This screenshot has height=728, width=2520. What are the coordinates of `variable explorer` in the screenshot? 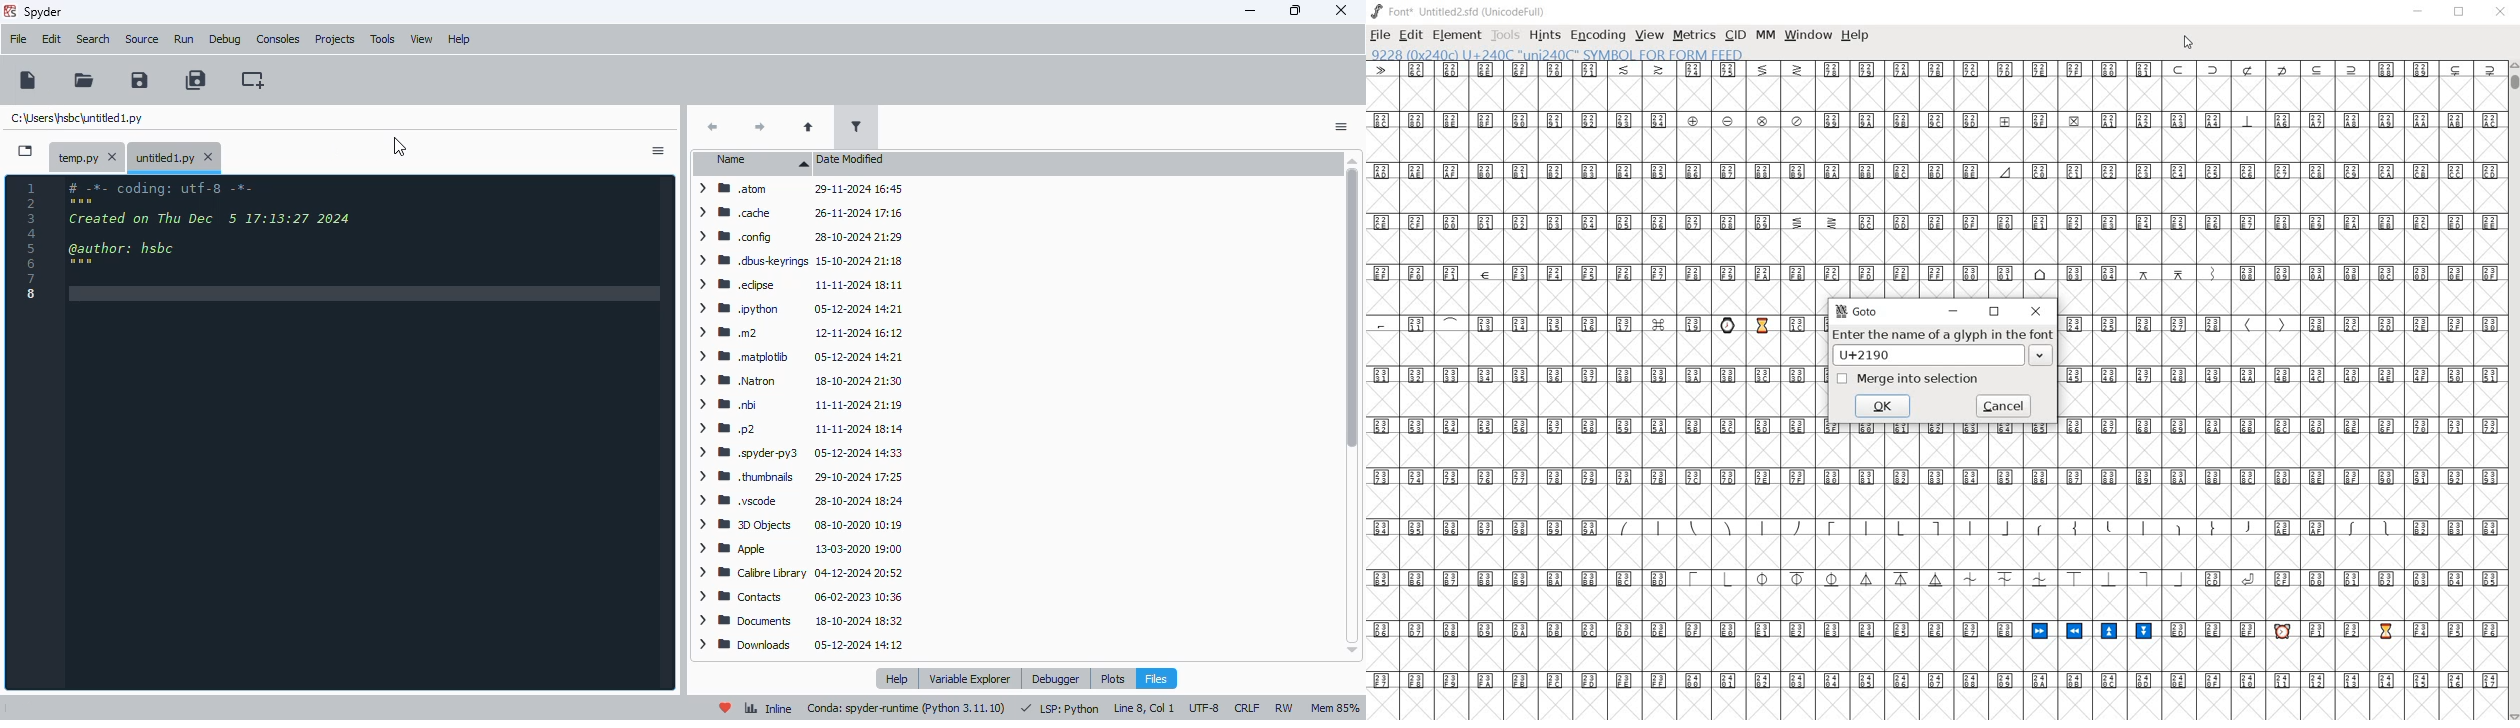 It's located at (970, 679).